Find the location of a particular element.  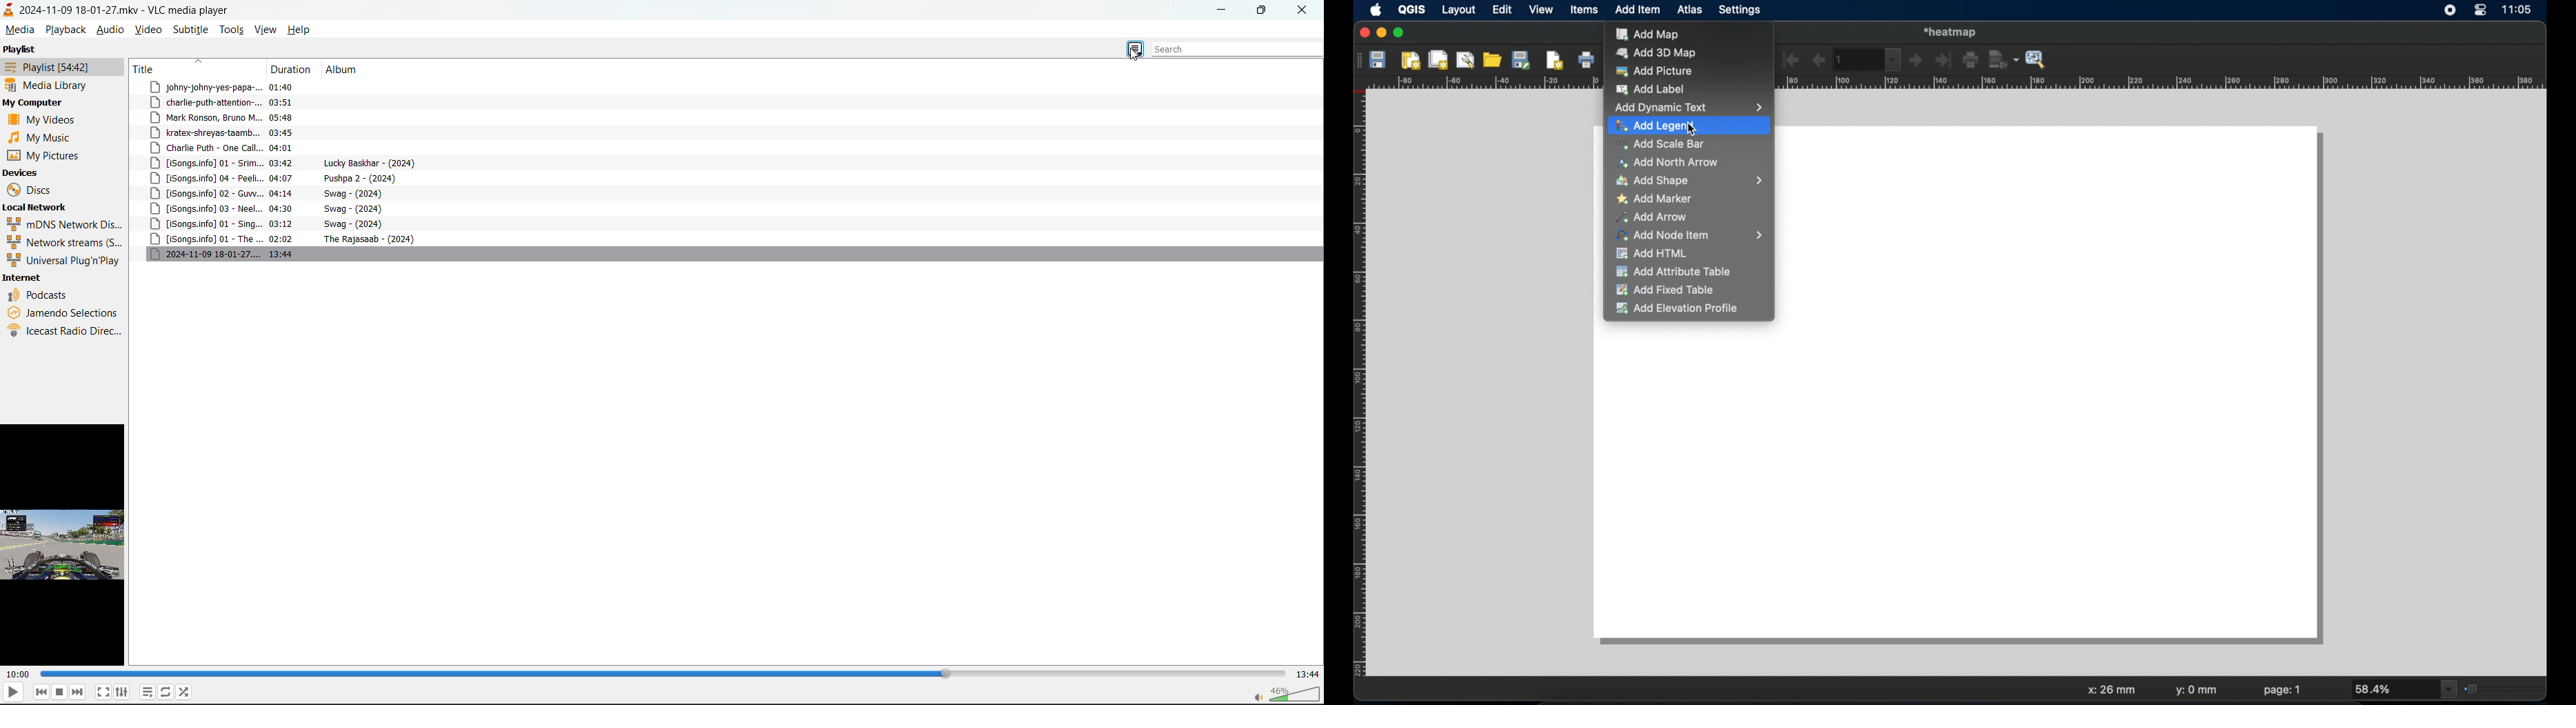

close is located at coordinates (1304, 10).